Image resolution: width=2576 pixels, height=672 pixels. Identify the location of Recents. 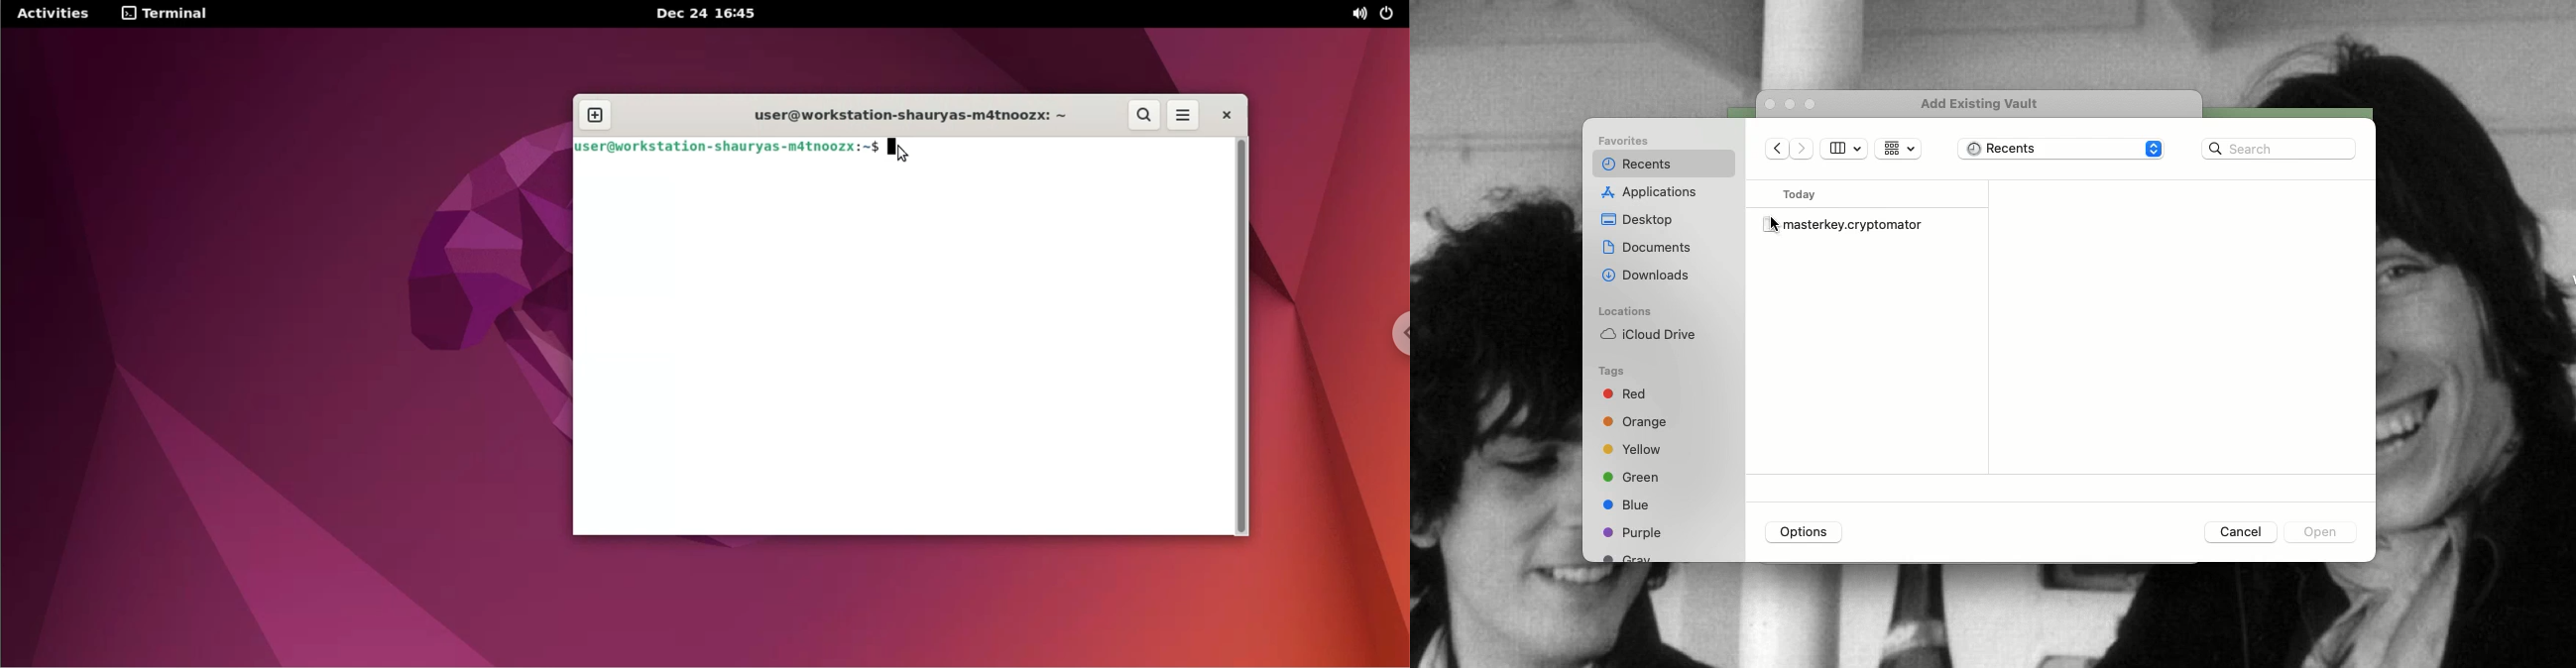
(2062, 151).